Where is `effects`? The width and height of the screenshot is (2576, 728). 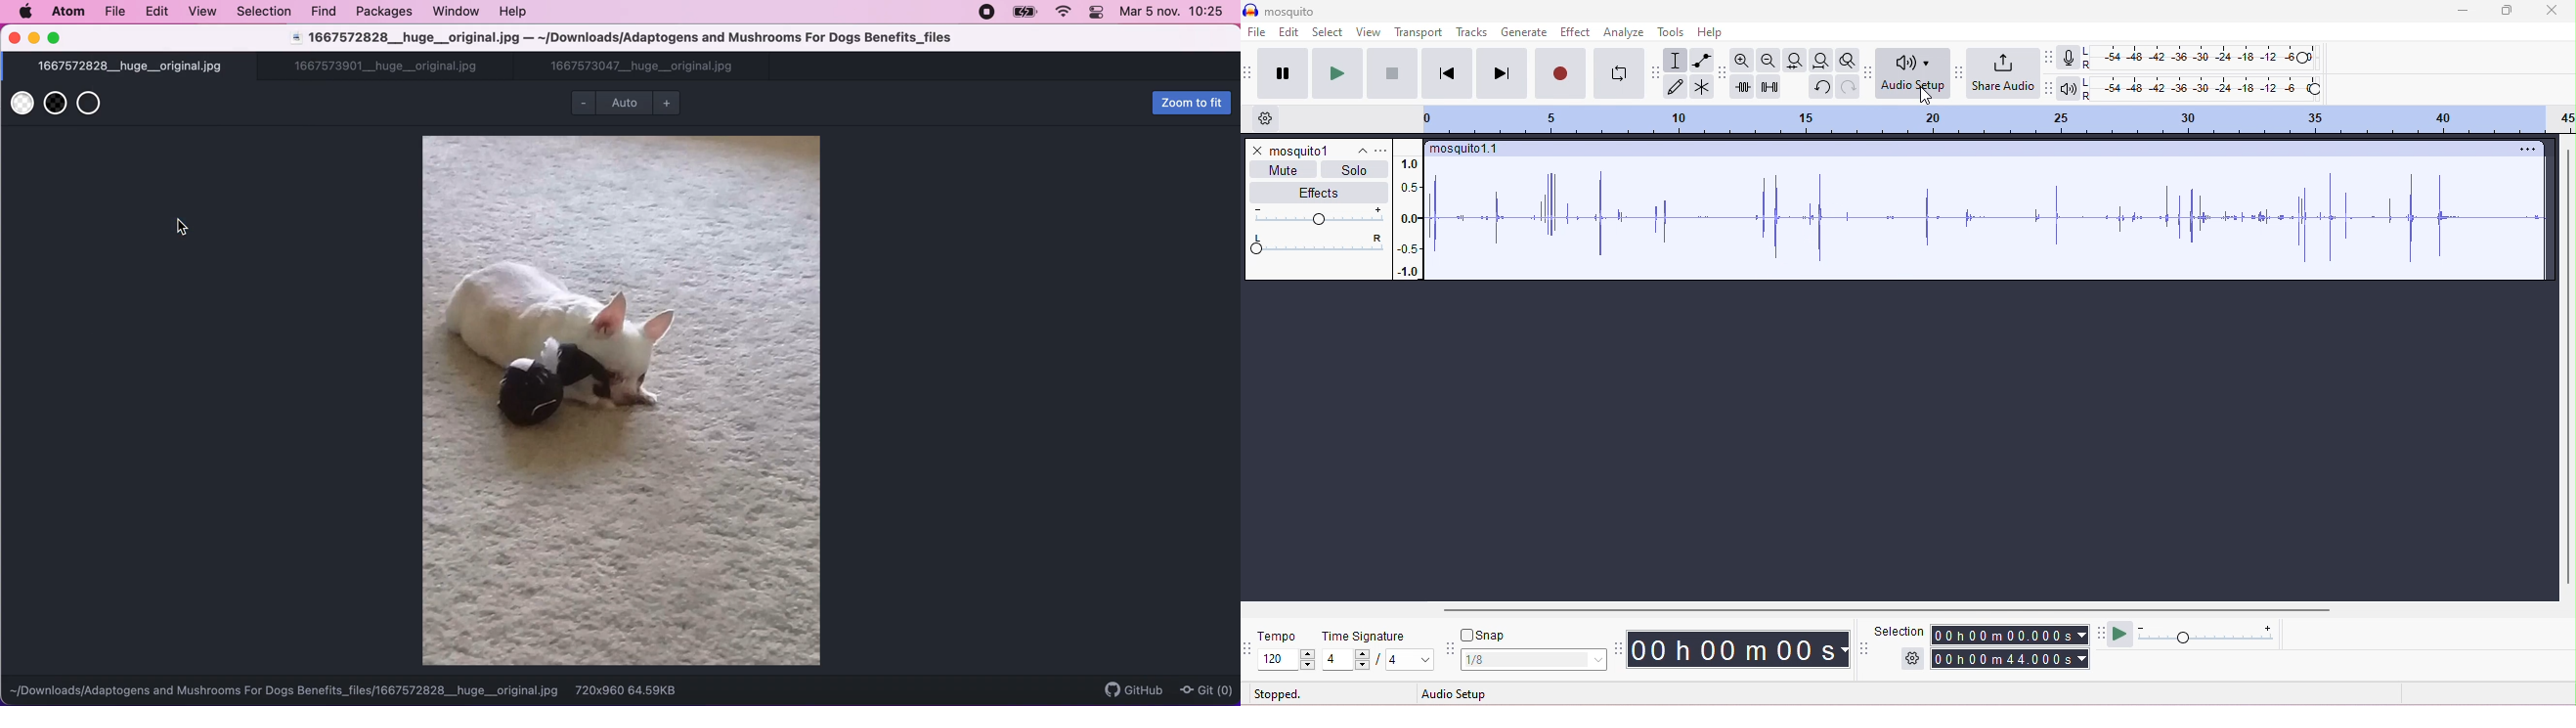 effects is located at coordinates (1321, 192).